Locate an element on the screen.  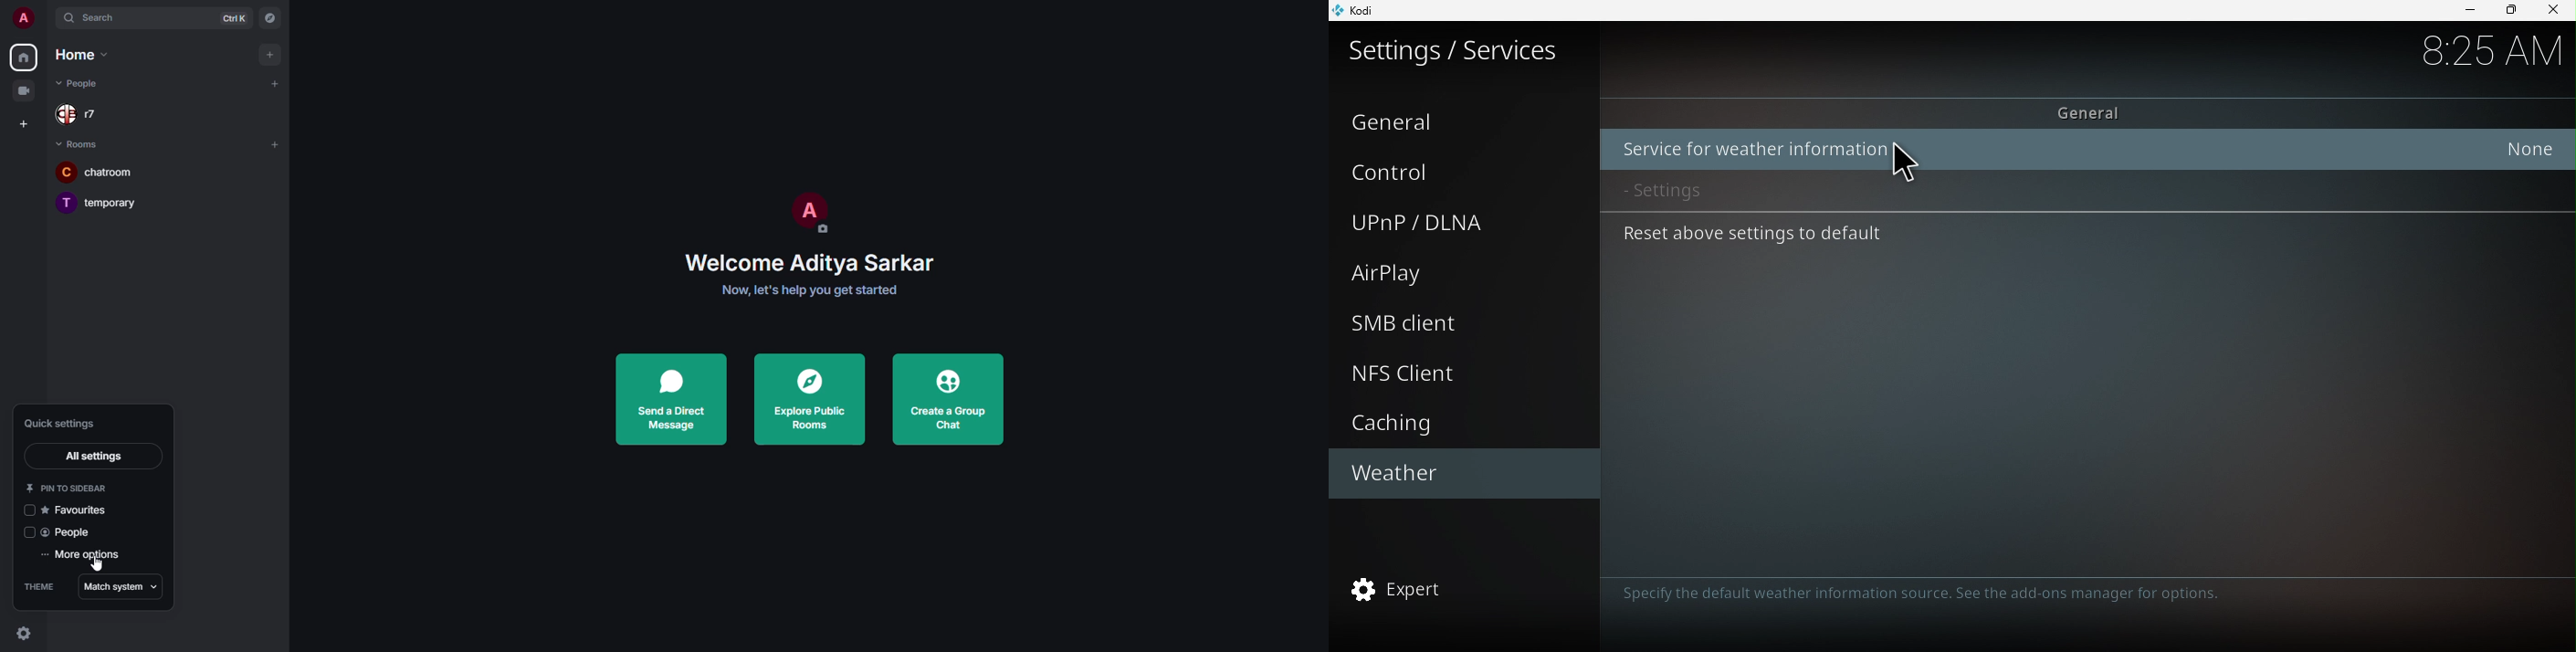
theme is located at coordinates (40, 586).